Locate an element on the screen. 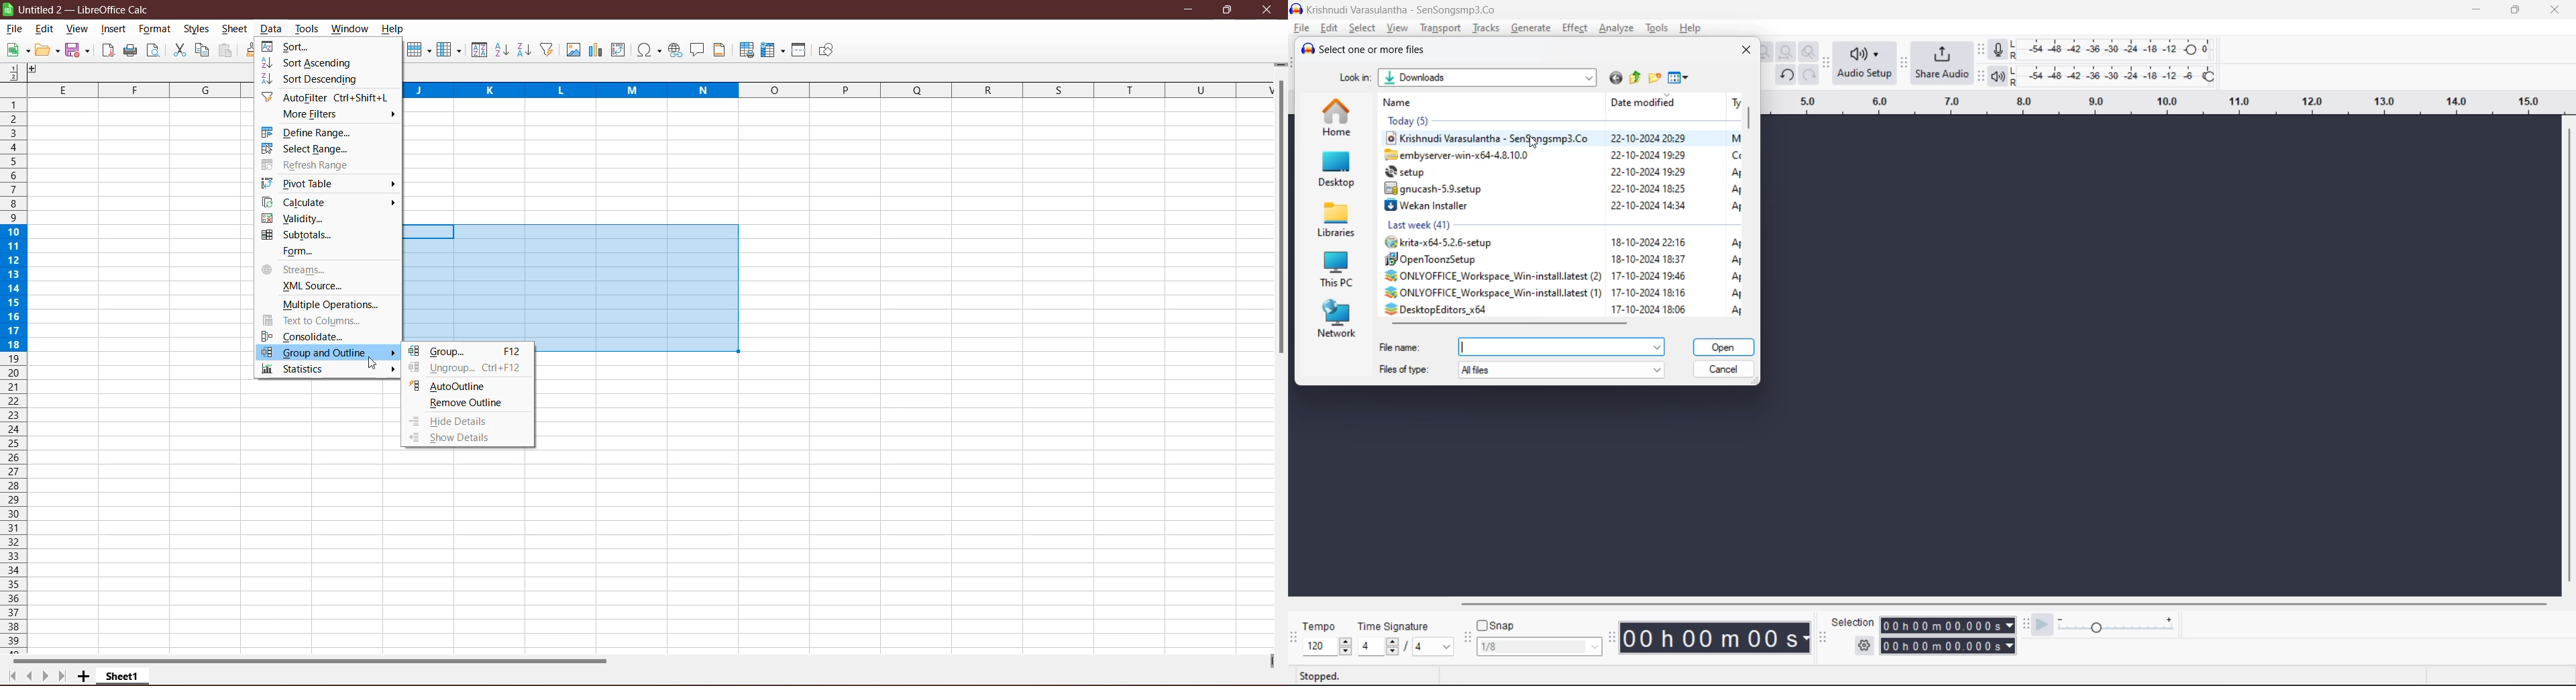 Image resolution: width=2576 pixels, height=700 pixels. Save is located at coordinates (79, 51).